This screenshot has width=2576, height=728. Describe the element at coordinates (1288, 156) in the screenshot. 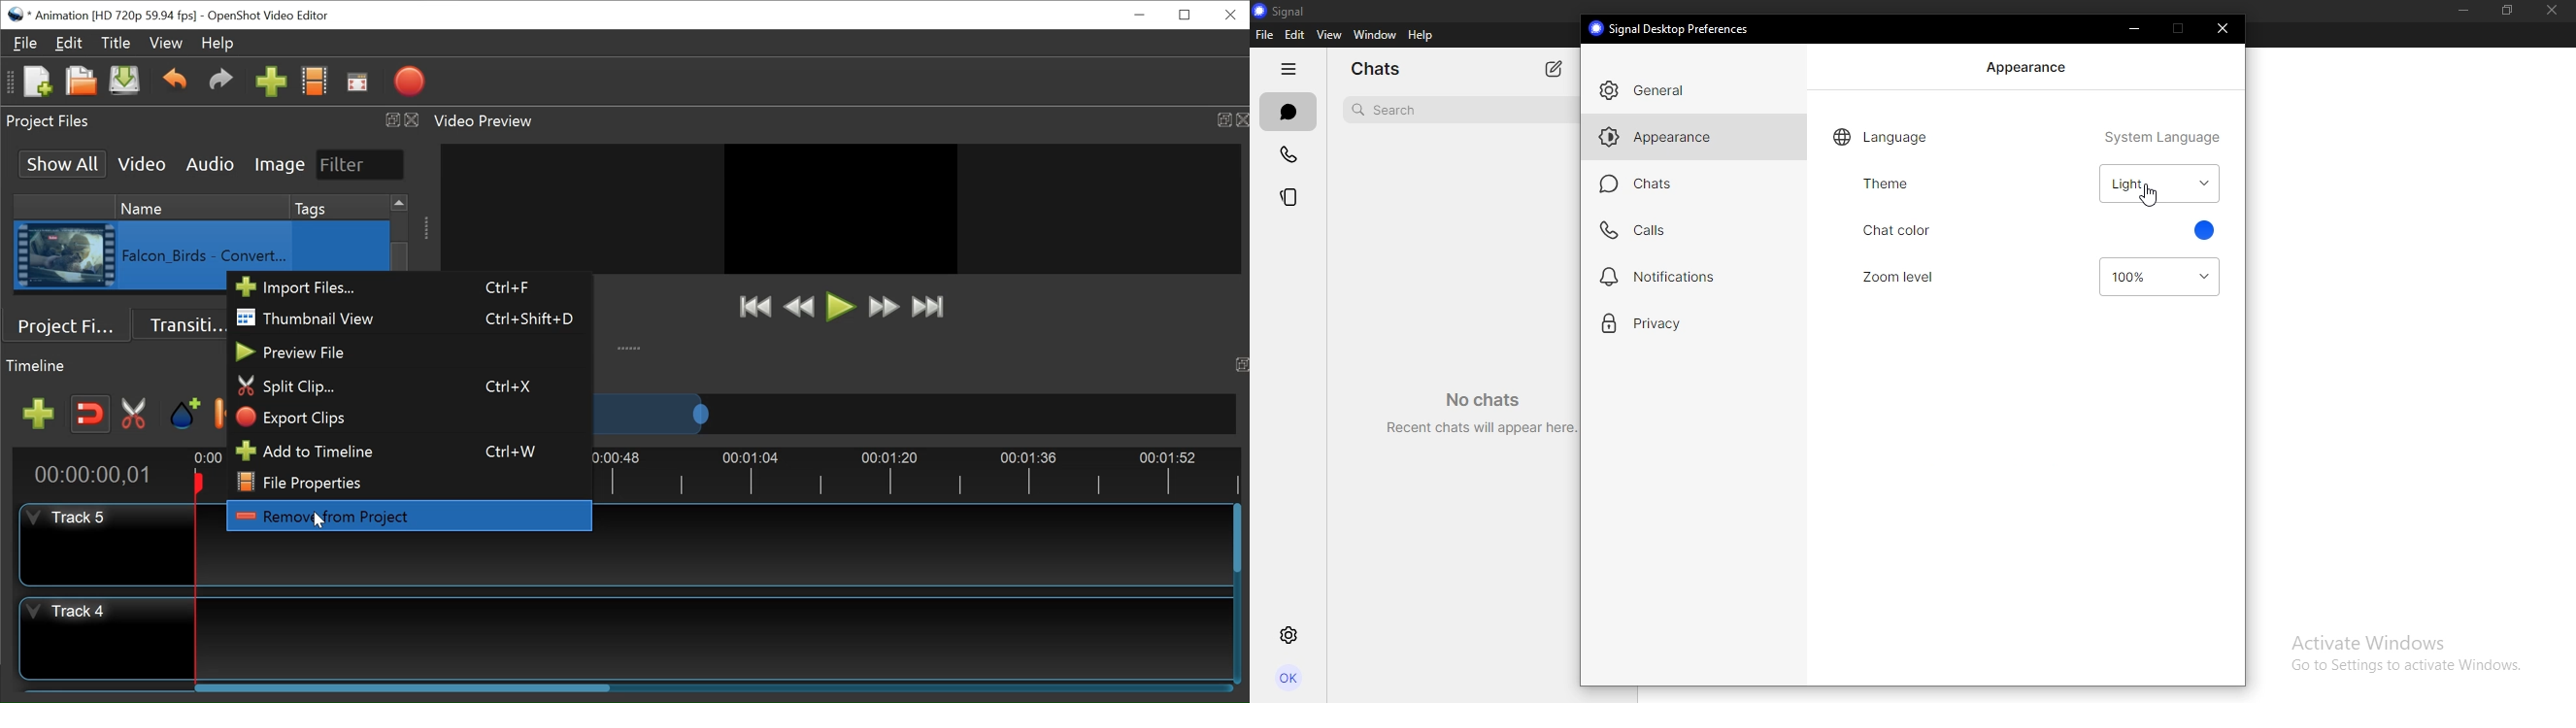

I see `calls` at that location.